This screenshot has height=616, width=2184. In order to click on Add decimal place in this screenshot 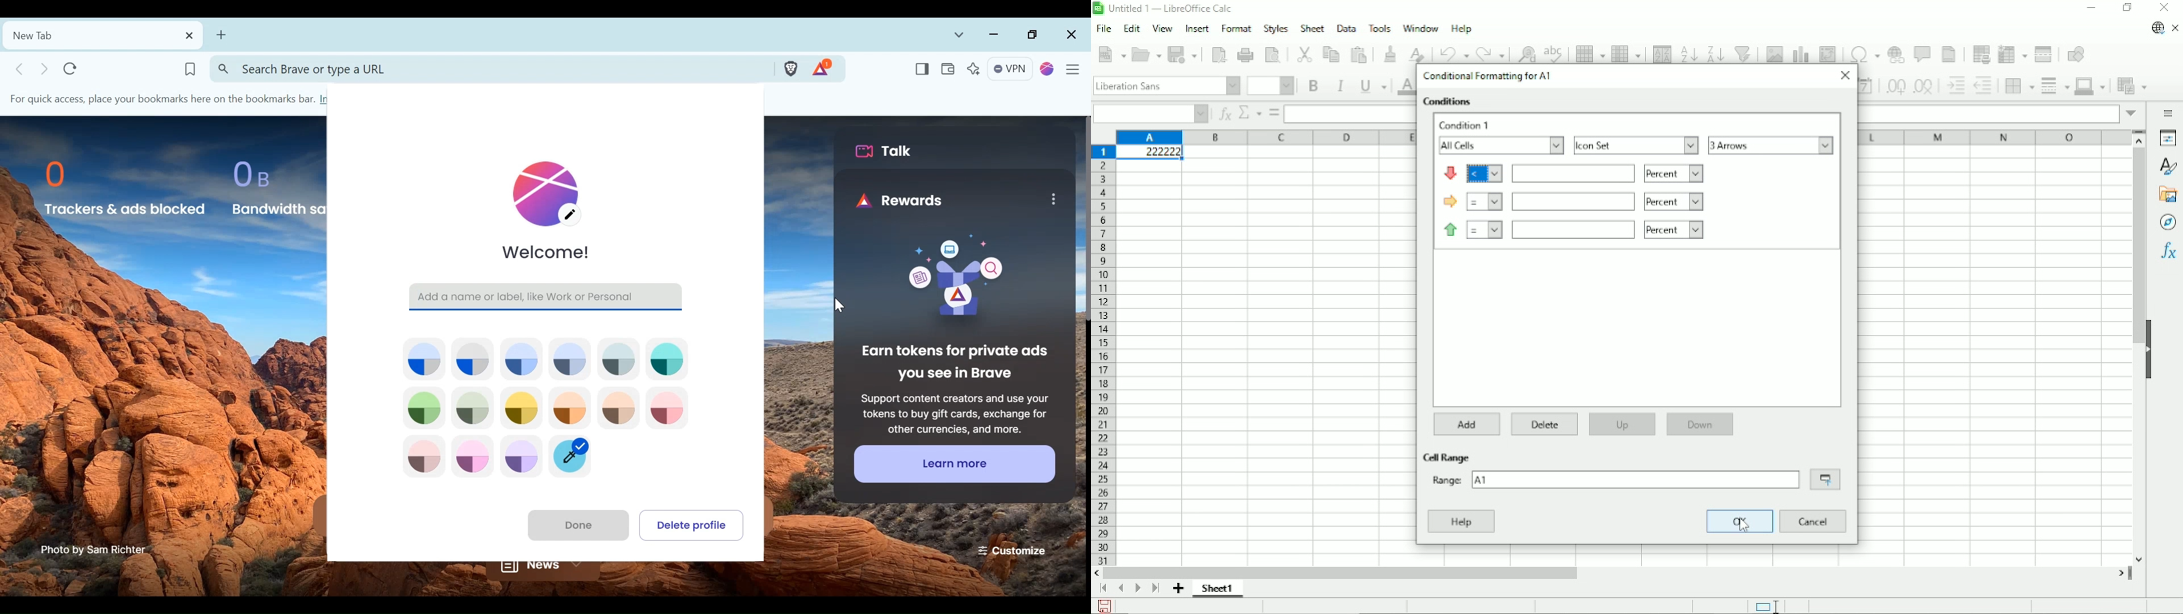, I will do `click(1894, 87)`.